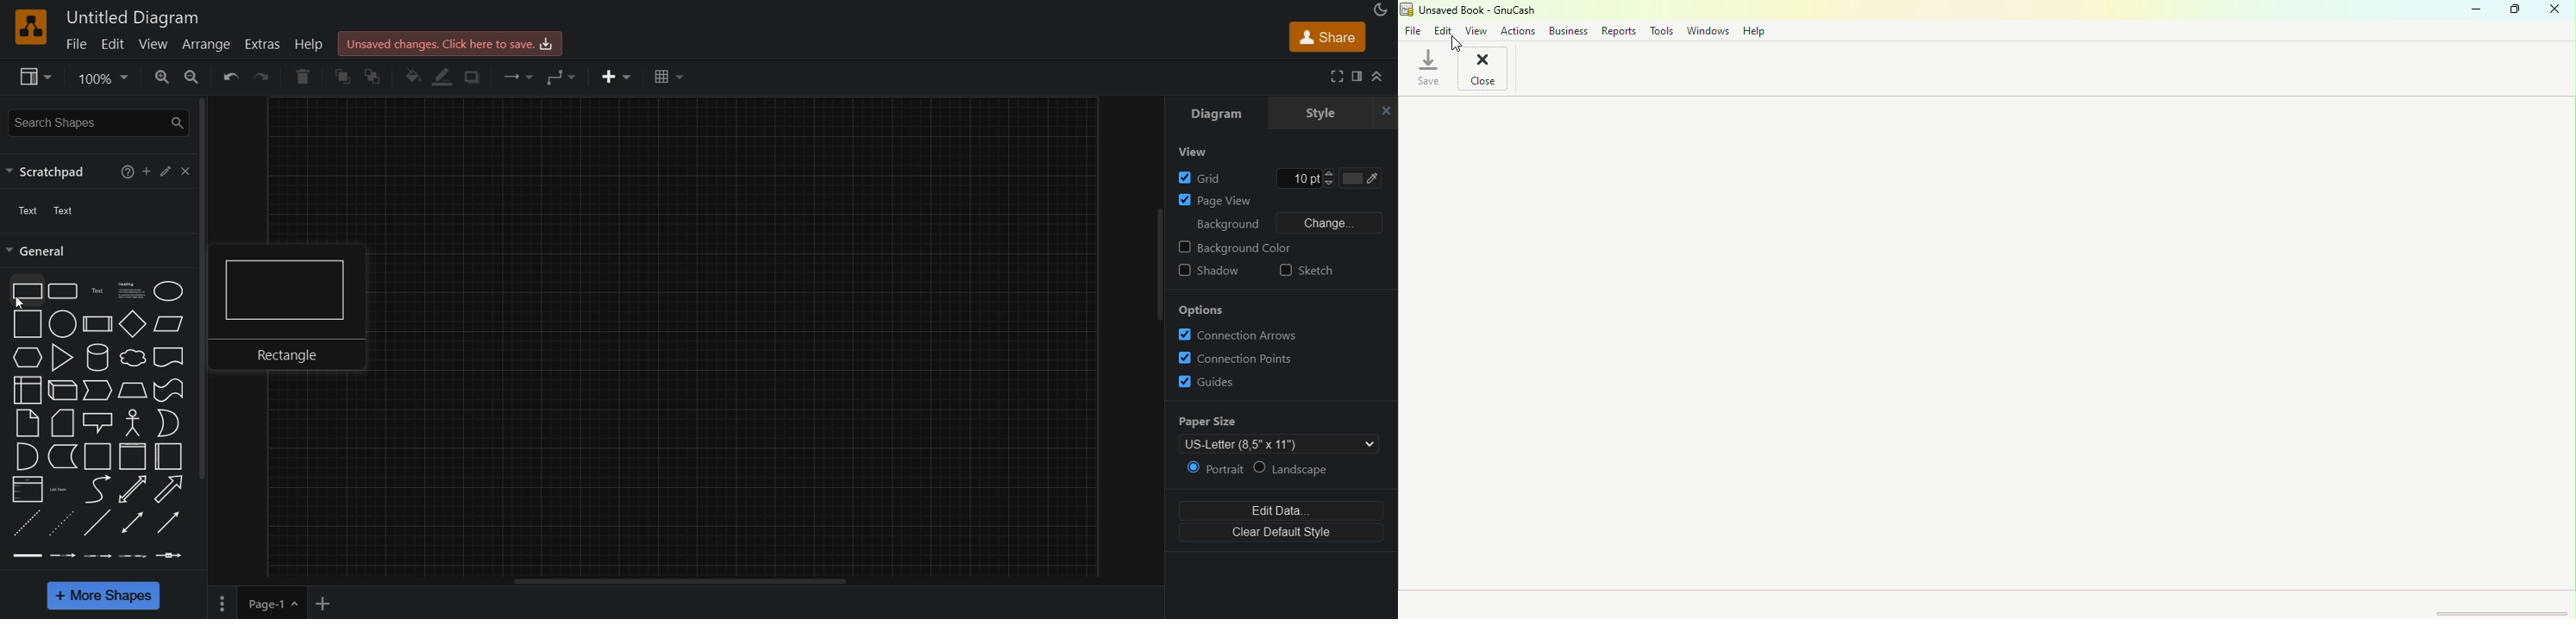 This screenshot has width=2576, height=644. I want to click on or, so click(168, 425).